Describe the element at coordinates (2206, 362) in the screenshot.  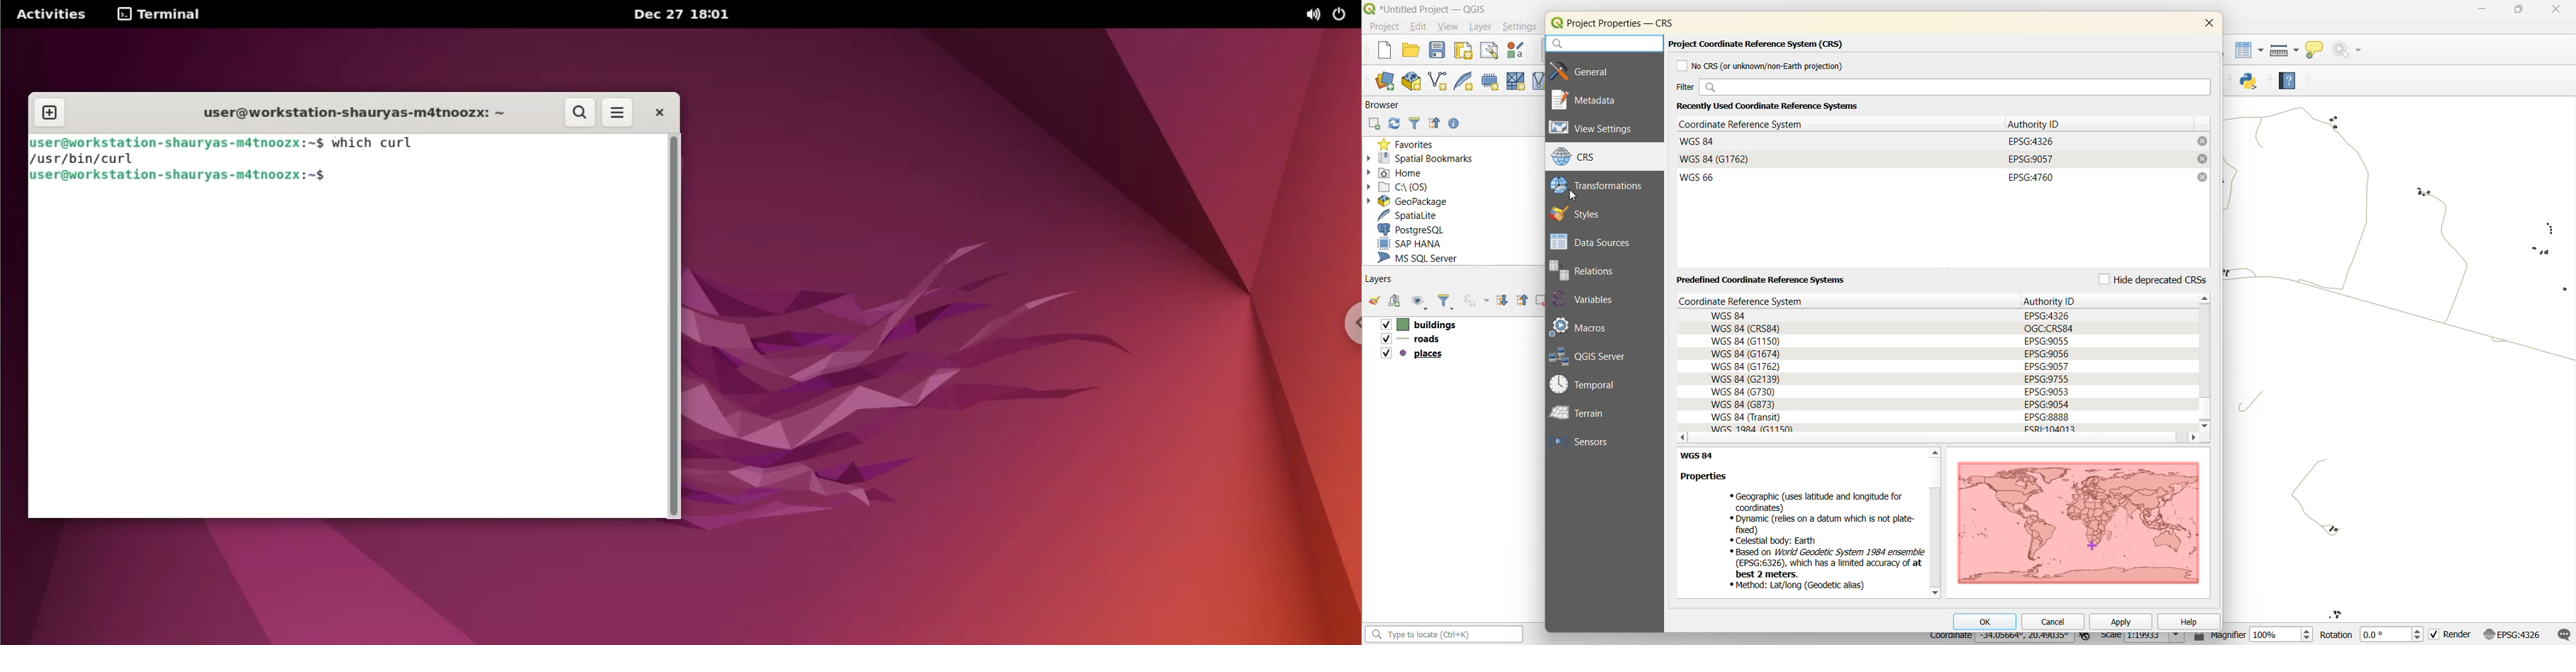
I see `Vertical scroll bar` at that location.